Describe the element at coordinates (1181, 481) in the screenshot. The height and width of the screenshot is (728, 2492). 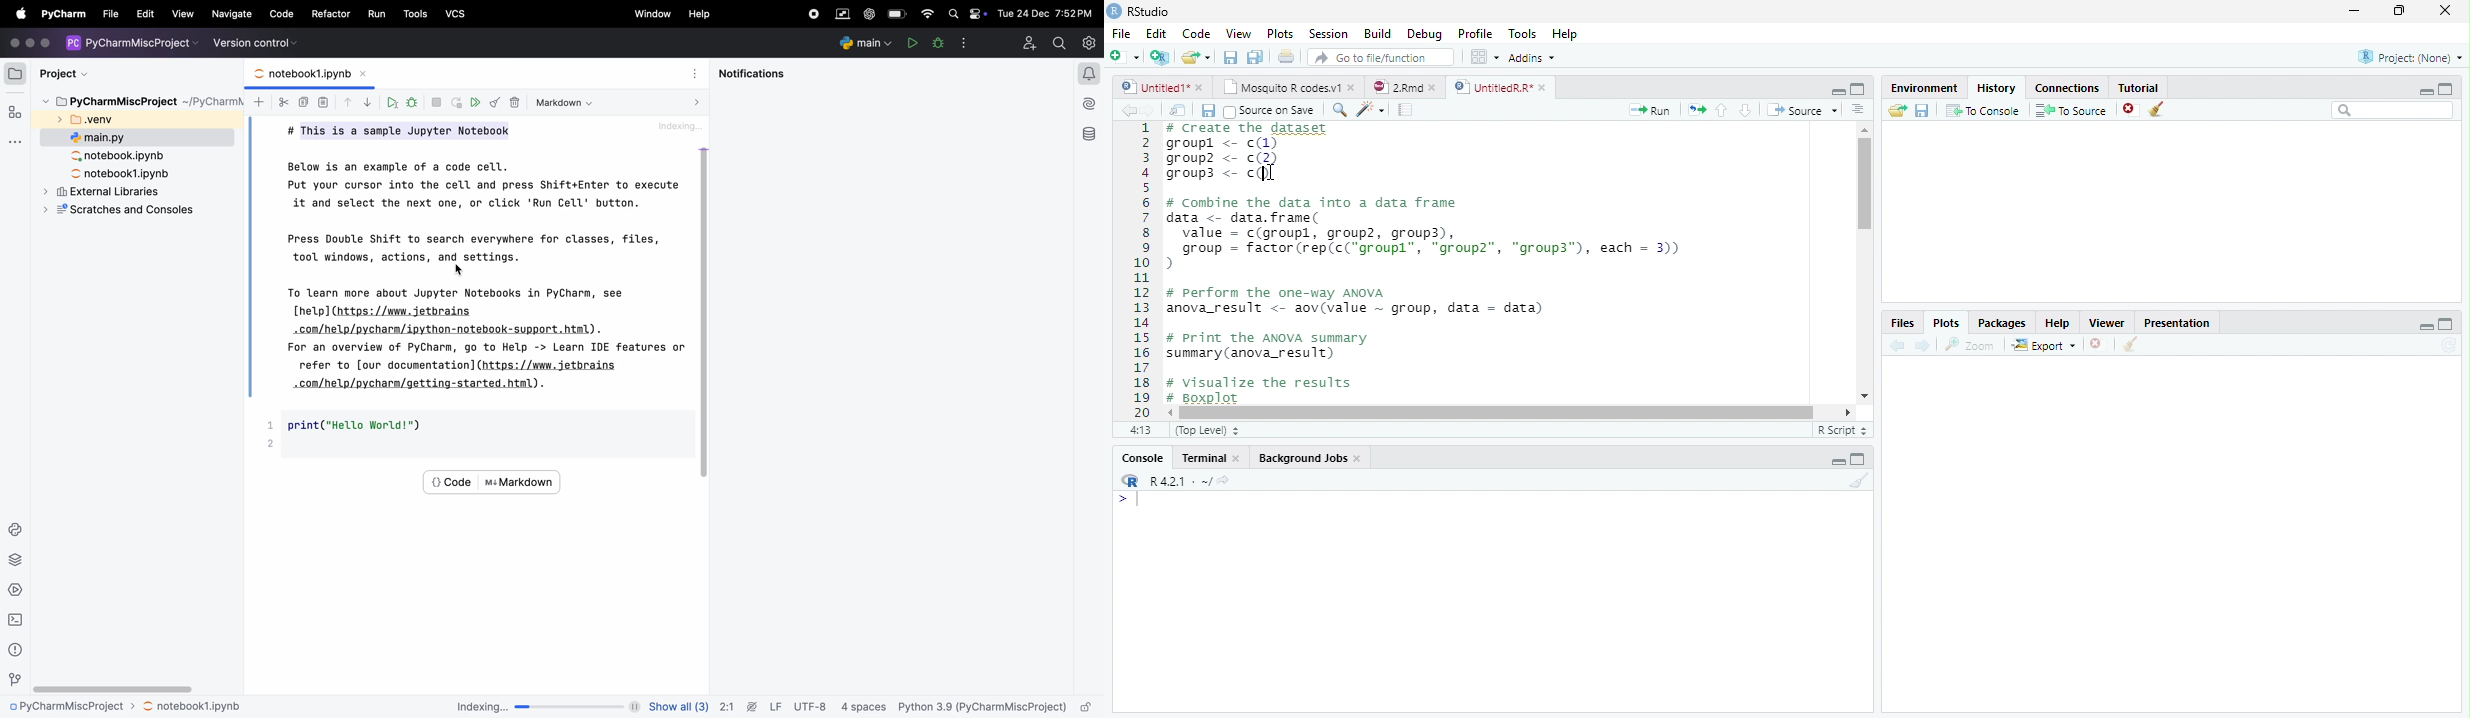
I see `R 4.2.1 ~/` at that location.